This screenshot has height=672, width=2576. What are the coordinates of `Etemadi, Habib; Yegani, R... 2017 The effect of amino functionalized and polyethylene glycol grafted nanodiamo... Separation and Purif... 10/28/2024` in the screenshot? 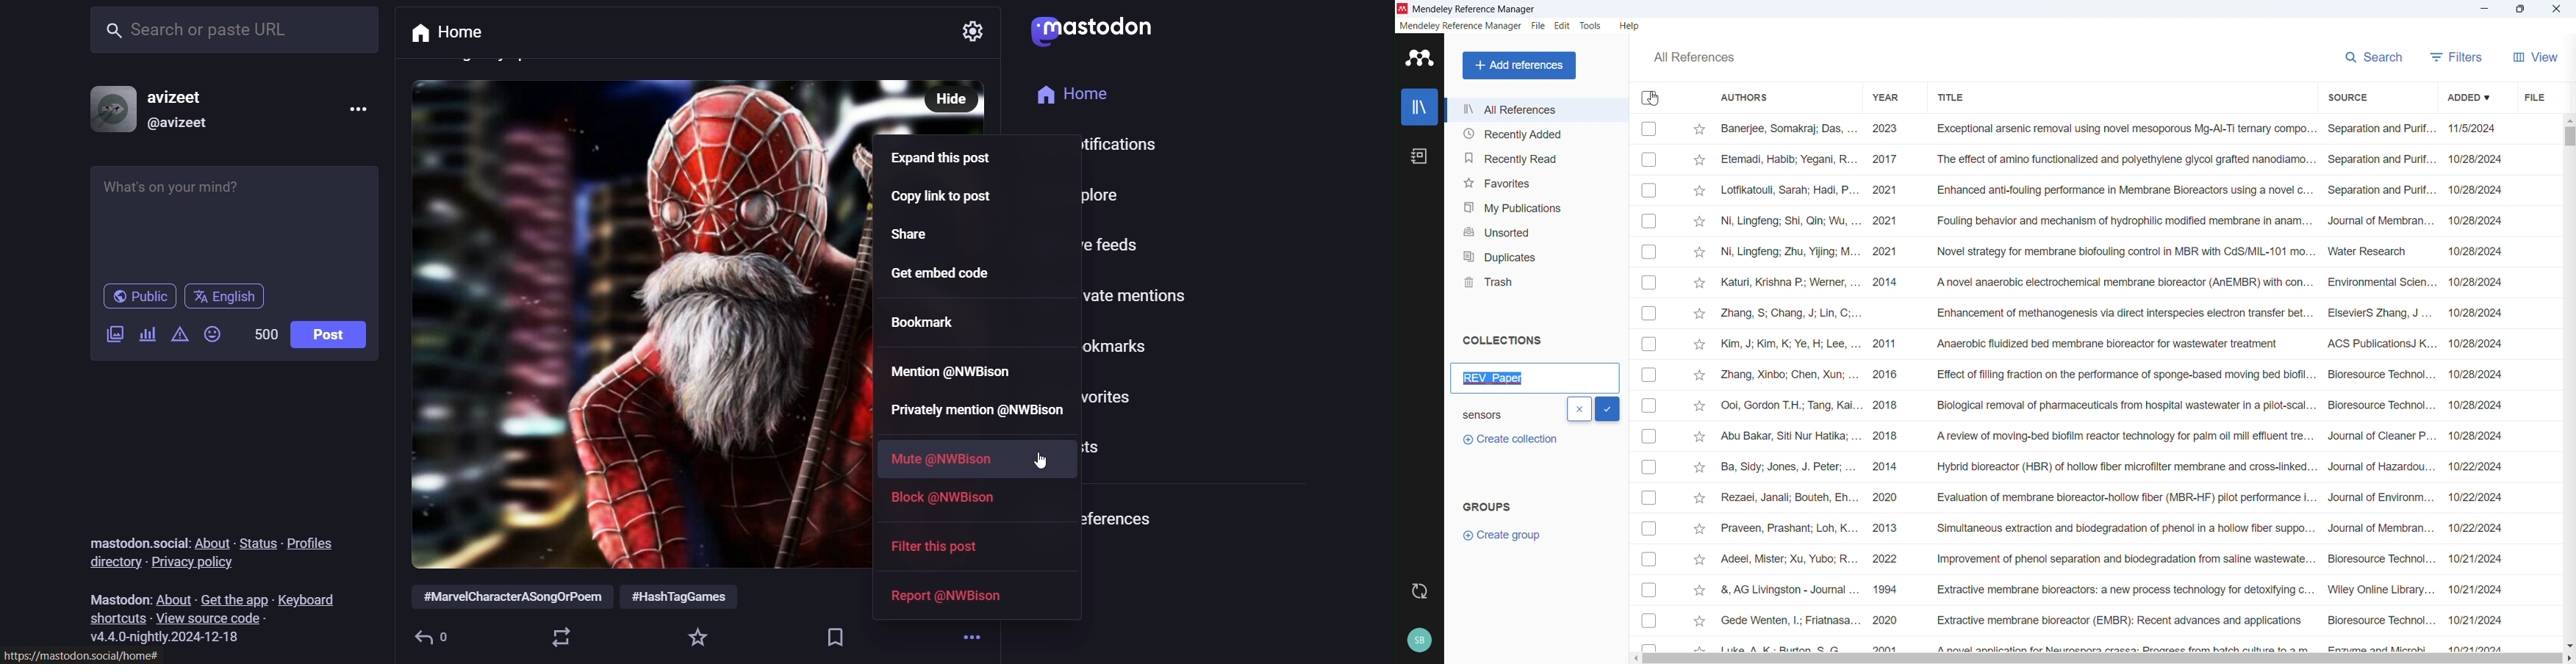 It's located at (2112, 159).